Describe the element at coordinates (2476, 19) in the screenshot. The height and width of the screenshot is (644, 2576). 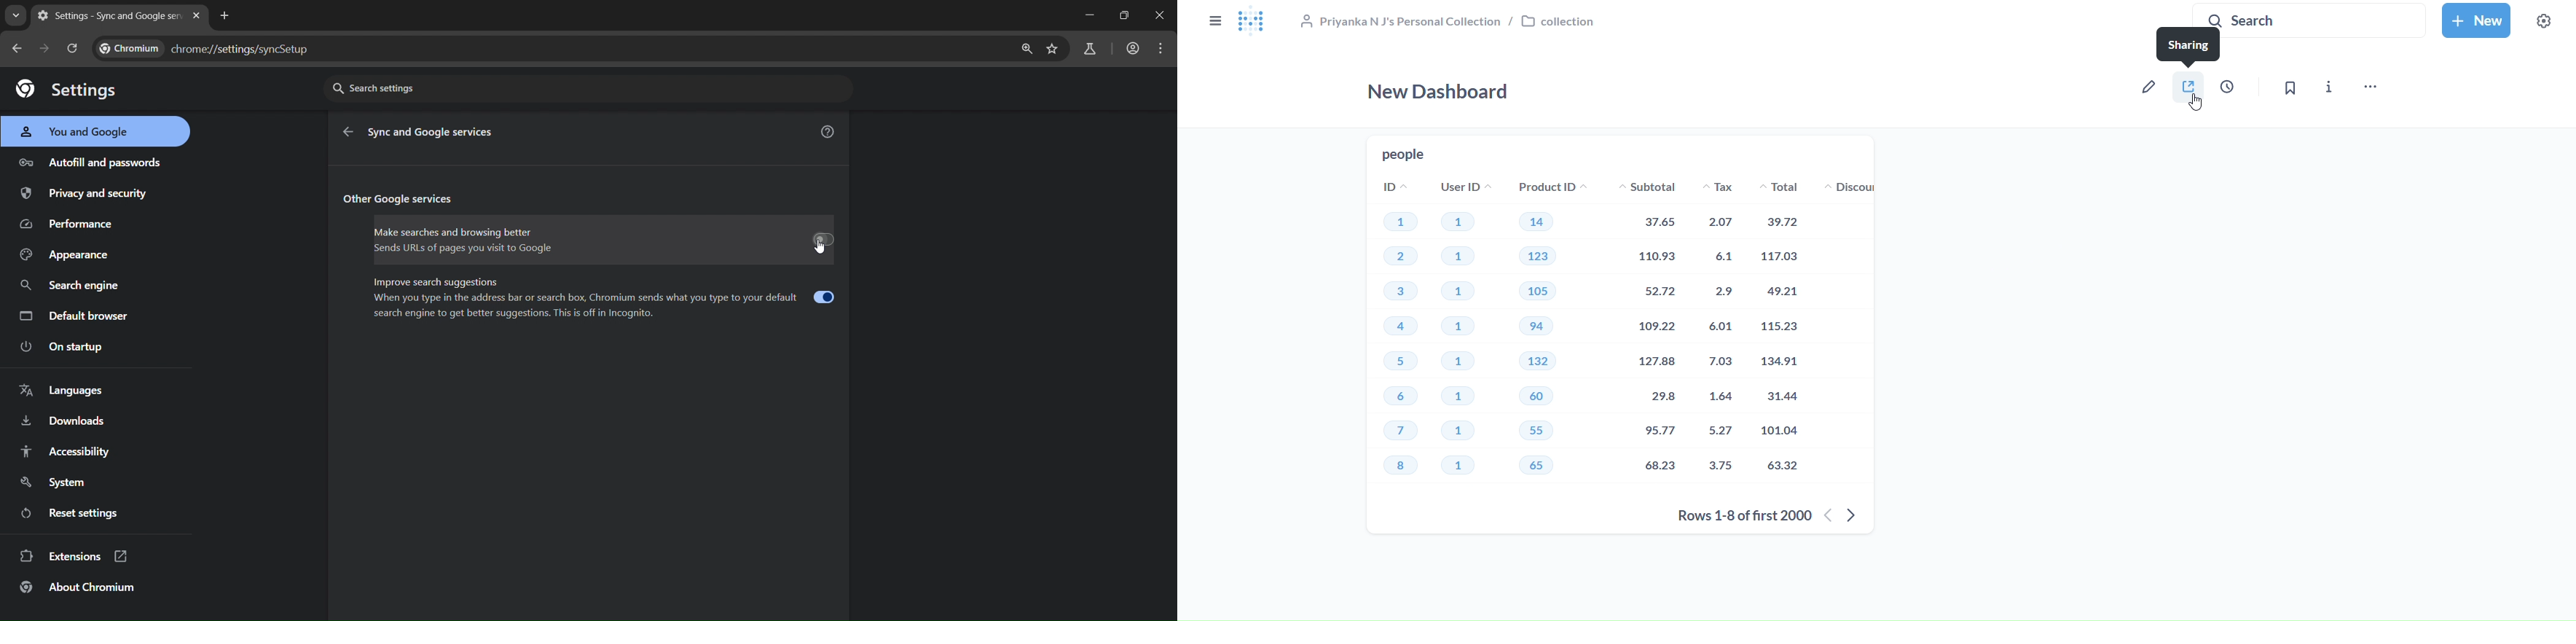
I see `new` at that location.